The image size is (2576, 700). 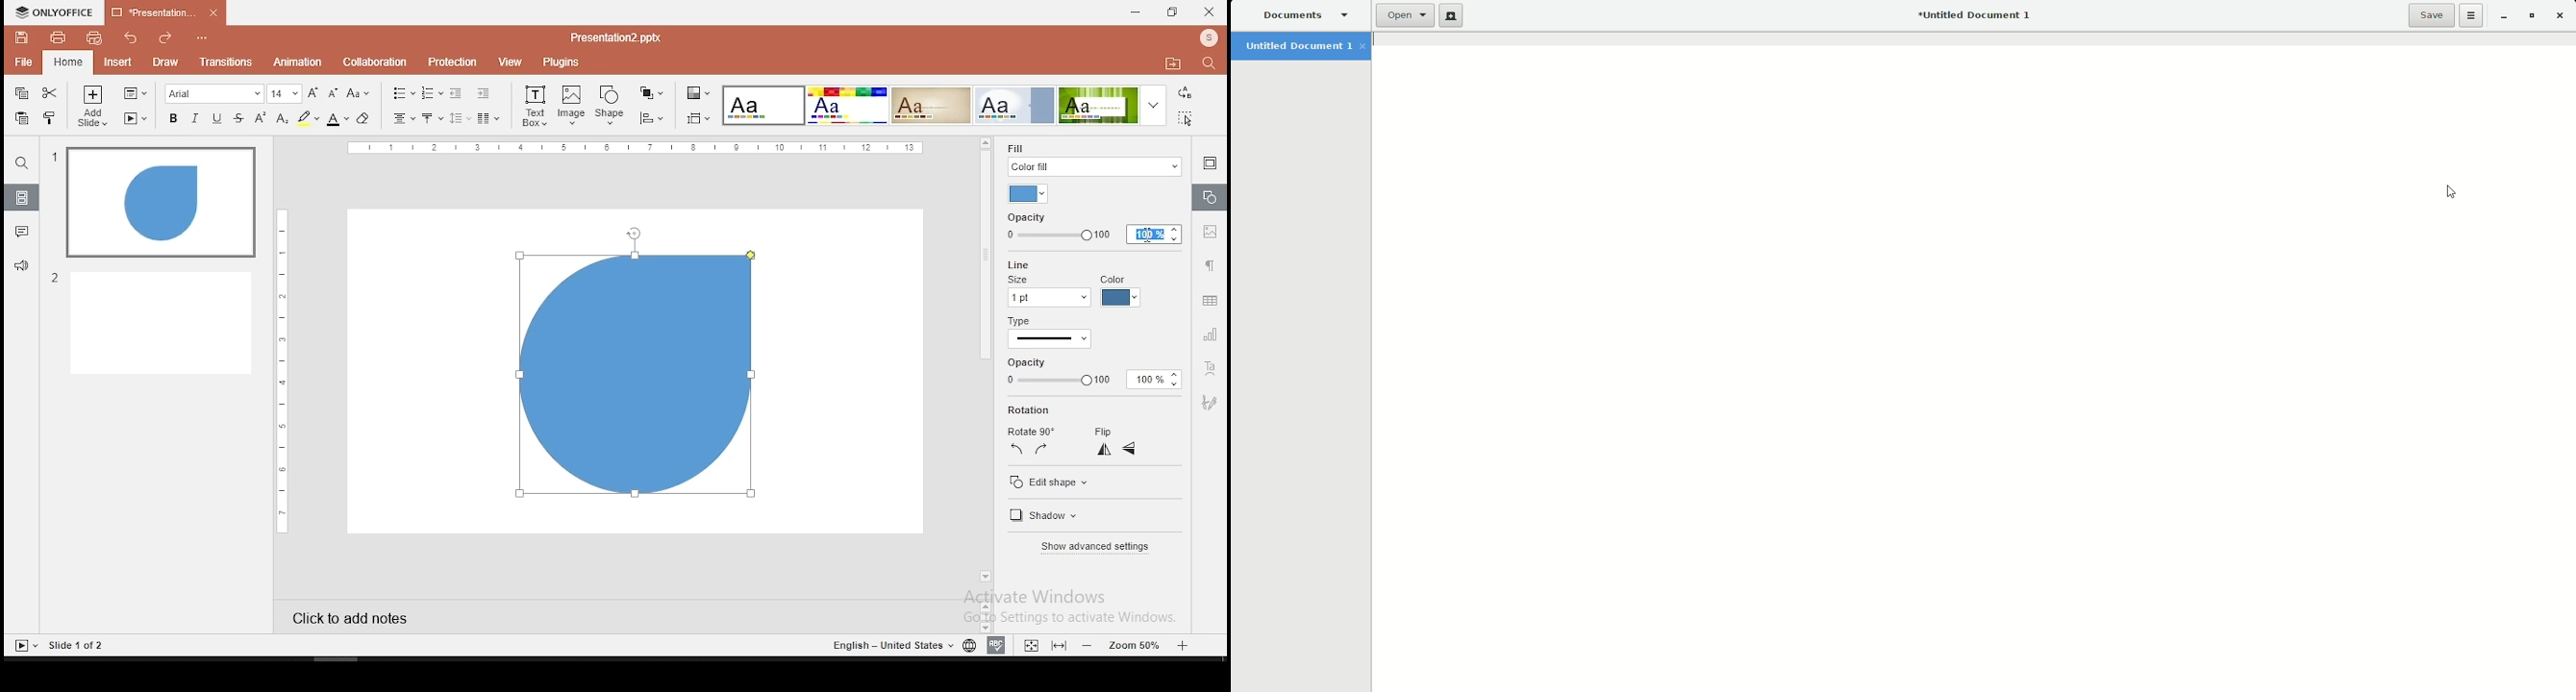 I want to click on Documents, so click(x=1308, y=16).